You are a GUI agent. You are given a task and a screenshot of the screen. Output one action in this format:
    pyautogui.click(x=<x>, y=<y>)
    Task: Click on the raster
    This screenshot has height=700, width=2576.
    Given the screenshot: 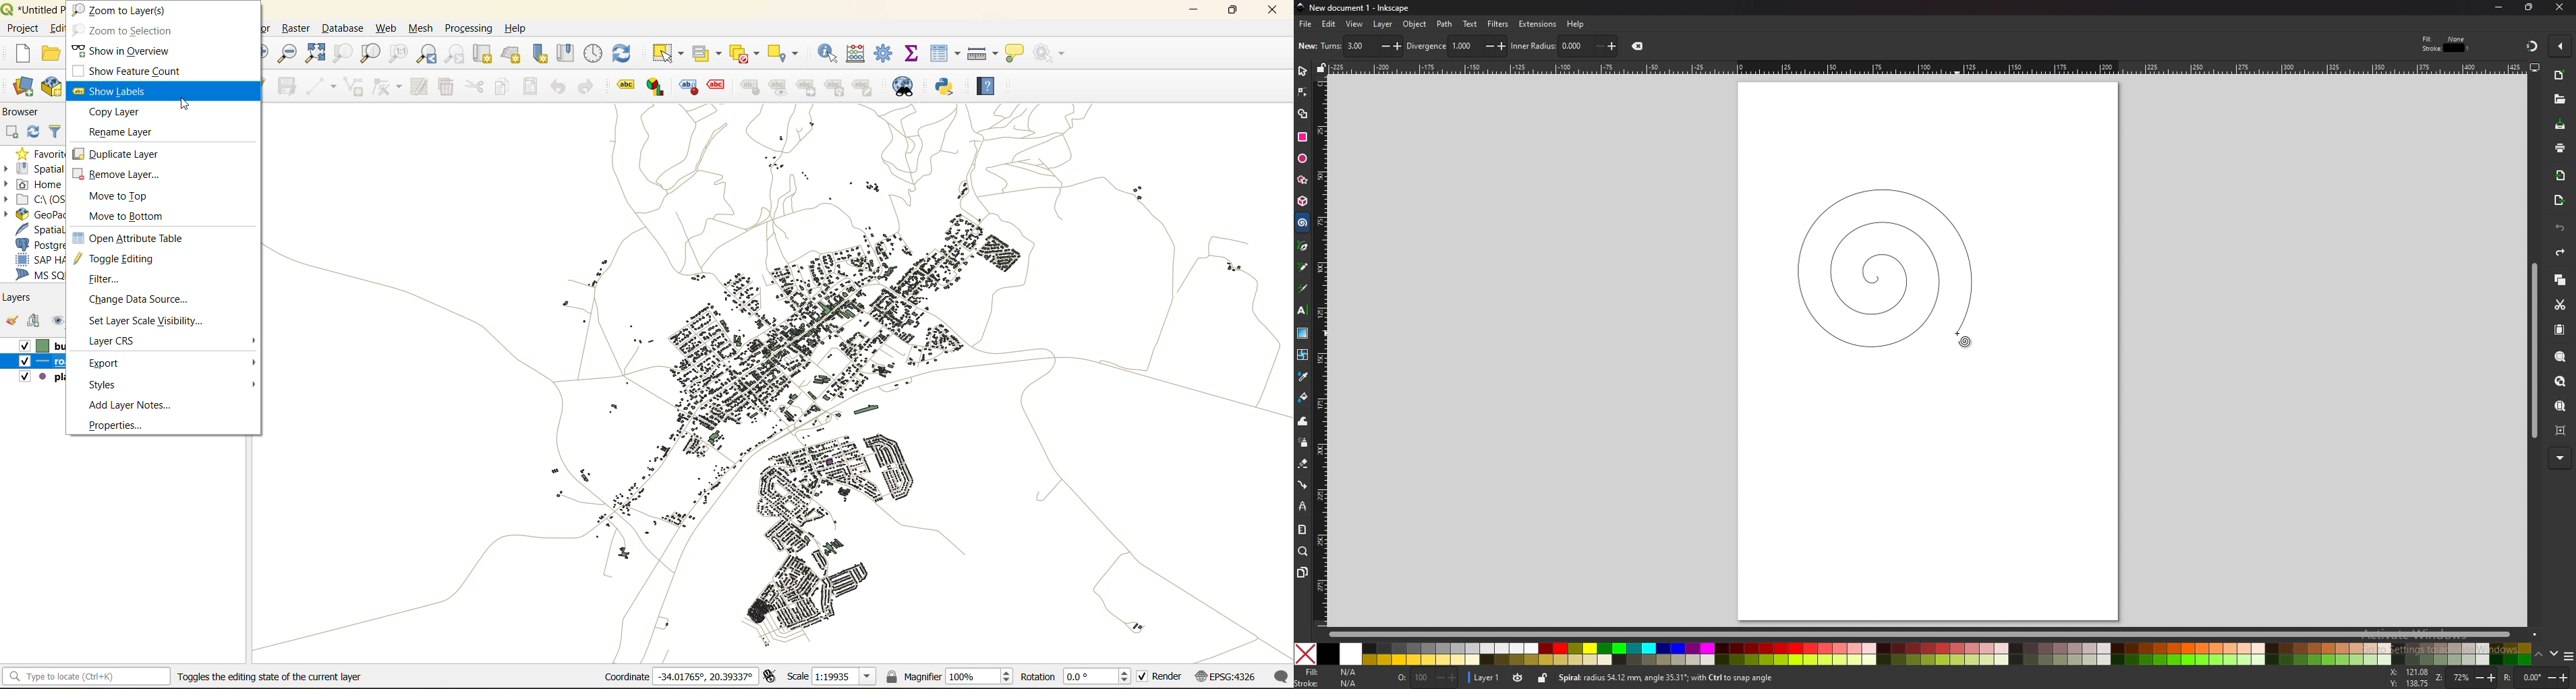 What is the action you would take?
    pyautogui.click(x=297, y=30)
    